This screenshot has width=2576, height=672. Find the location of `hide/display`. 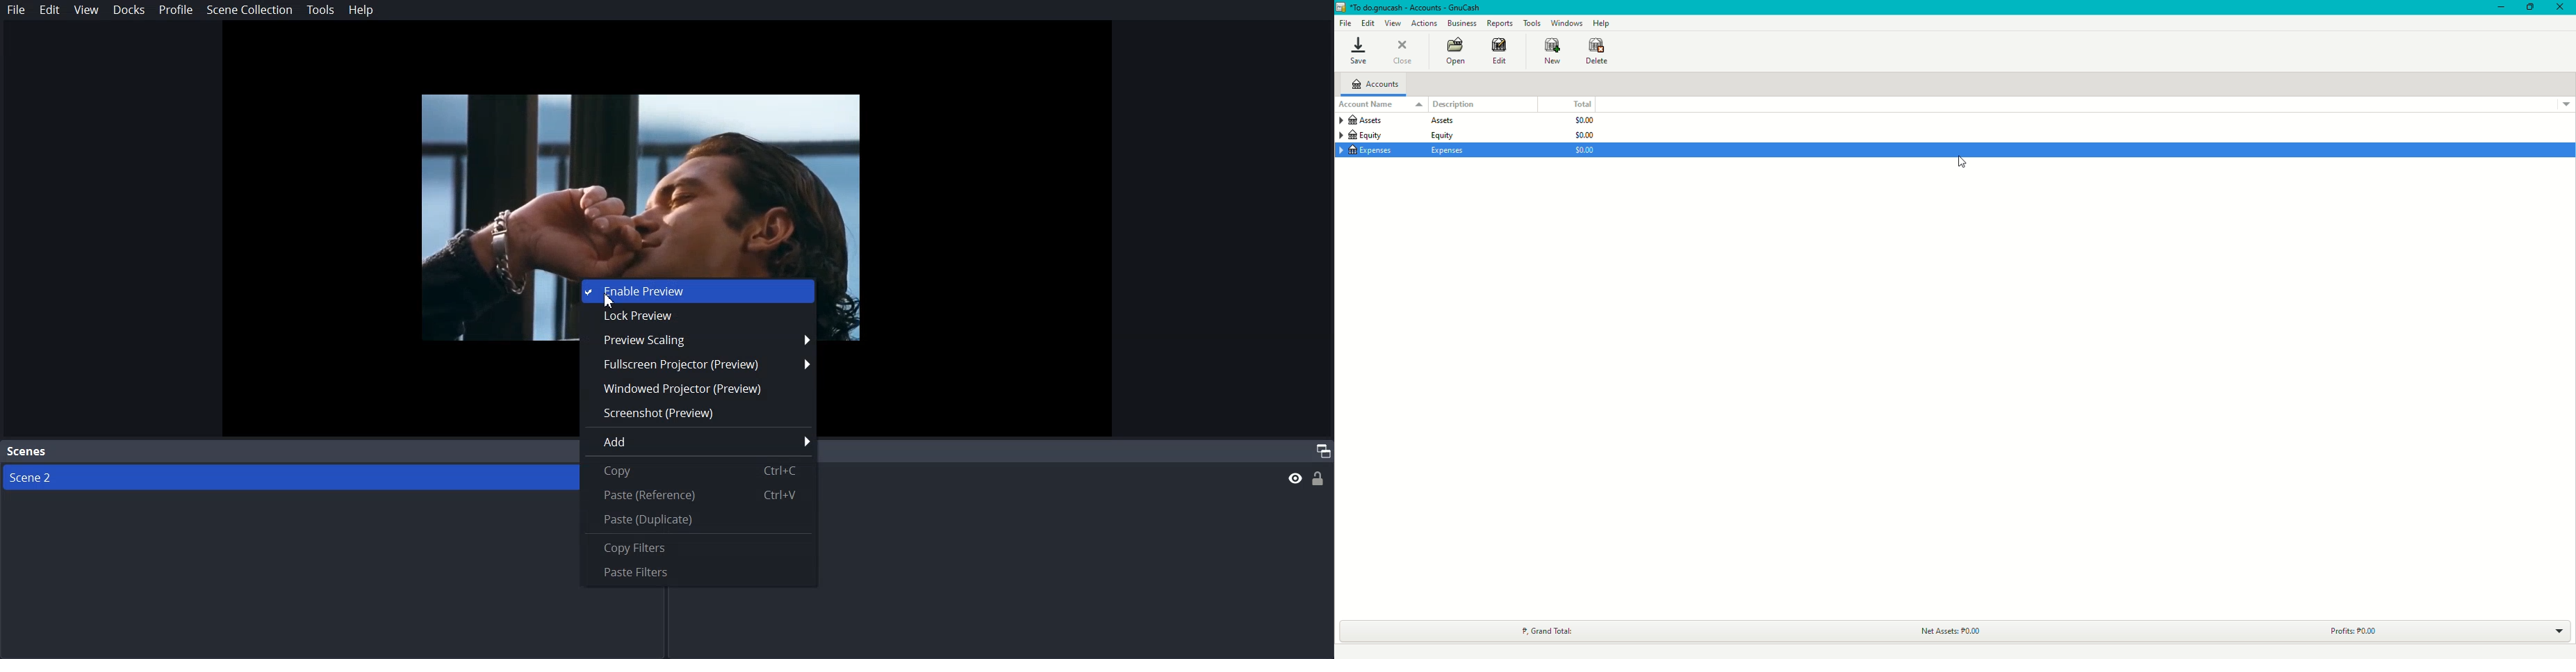

hide/display is located at coordinates (1295, 478).